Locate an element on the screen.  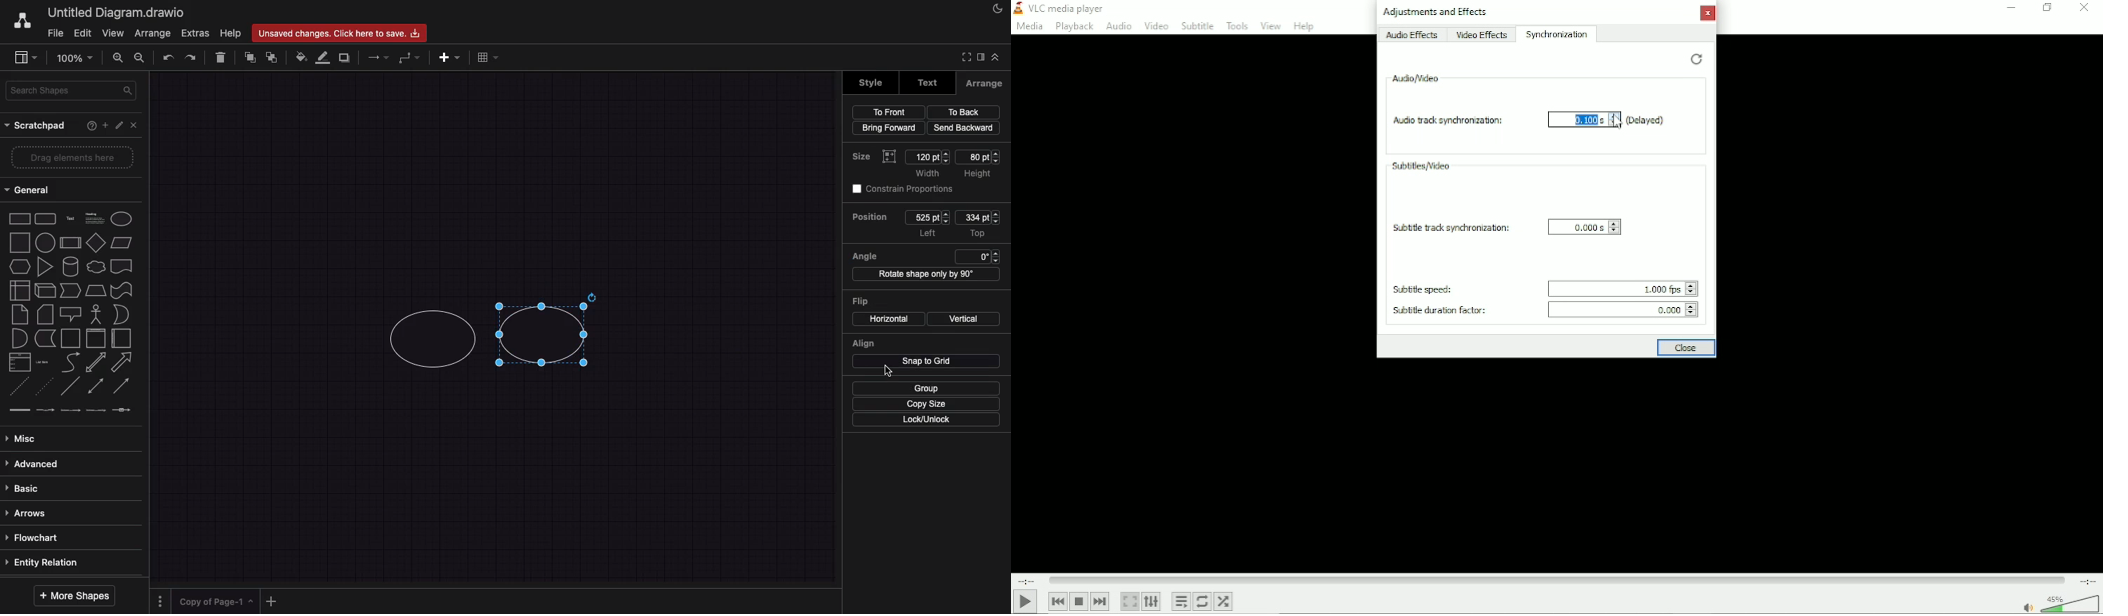
Toggle video in fullscreen is located at coordinates (1130, 601).